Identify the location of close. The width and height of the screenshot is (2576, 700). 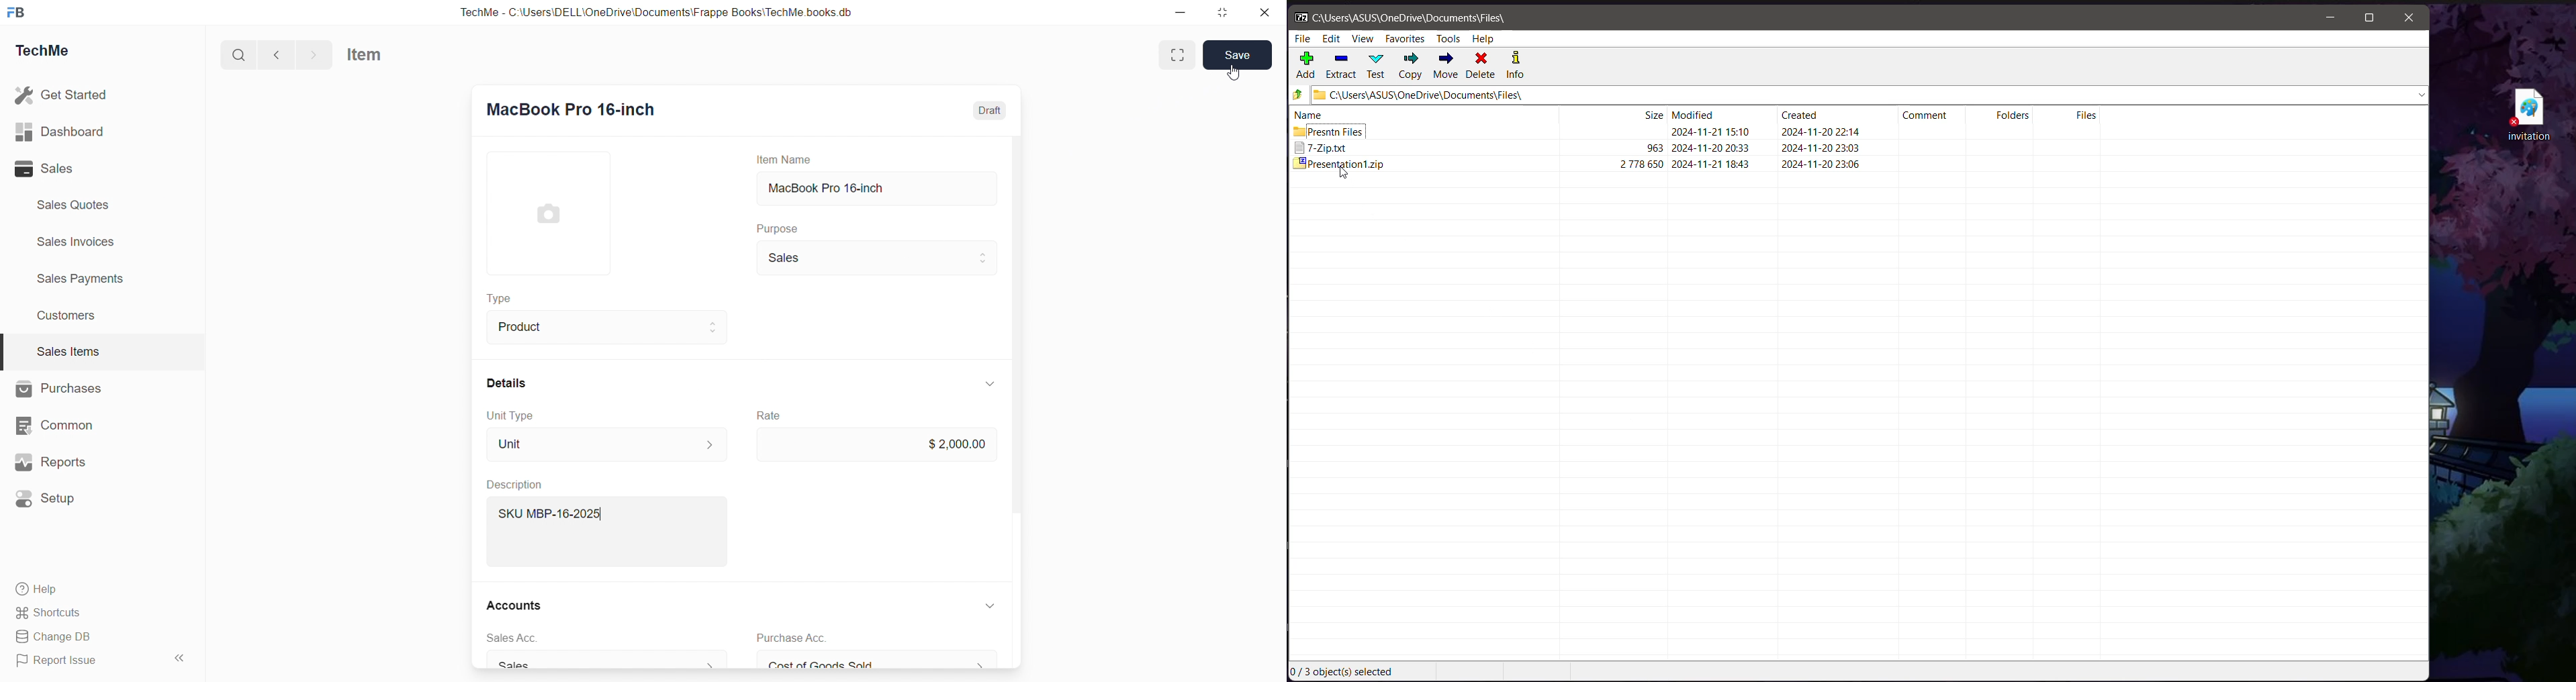
(1265, 12).